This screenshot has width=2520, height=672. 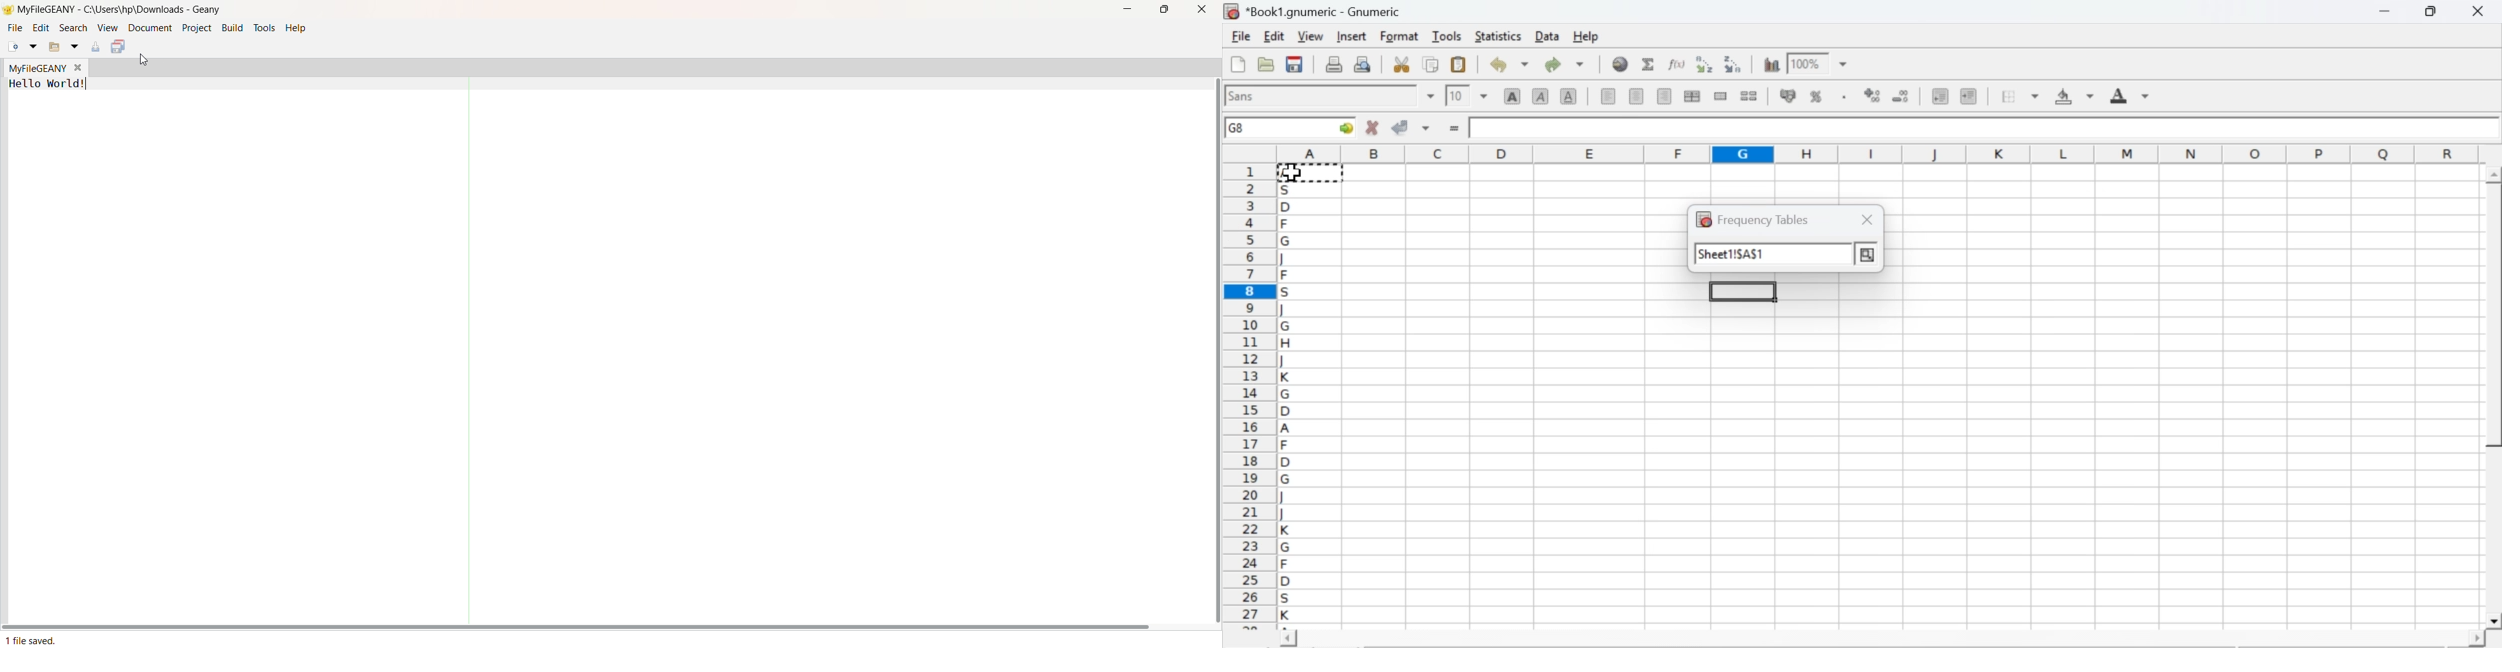 I want to click on 1 File Saved, so click(x=37, y=642).